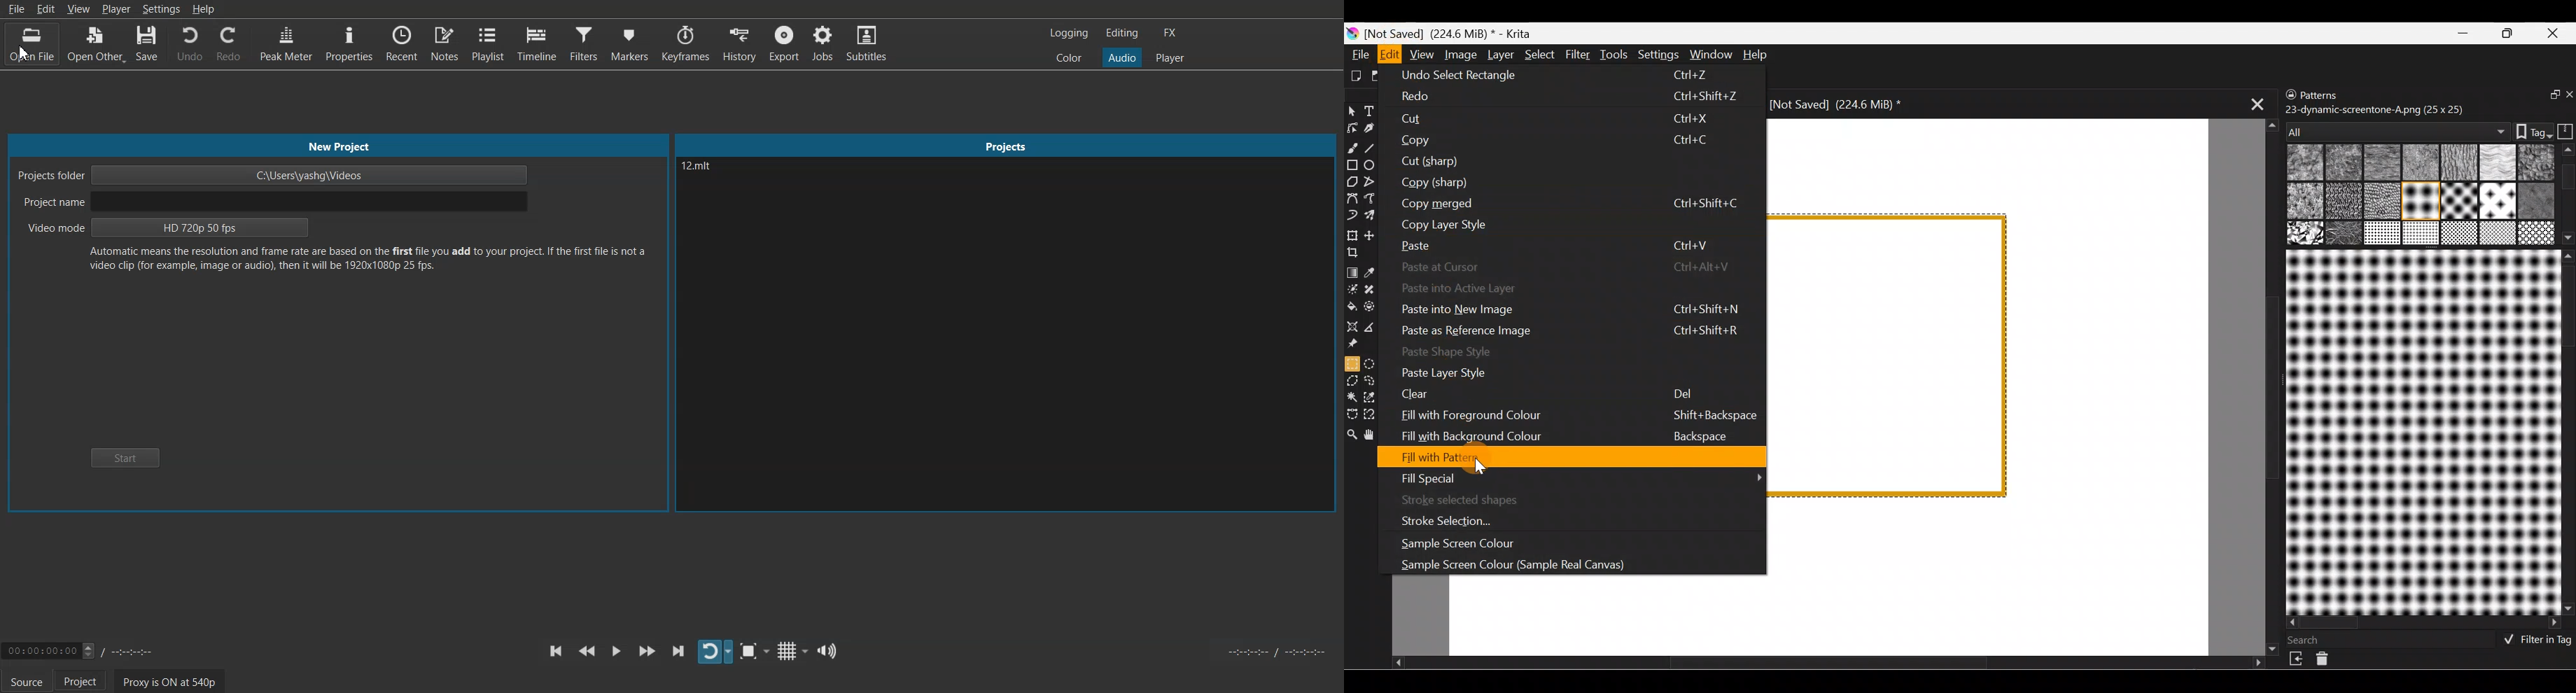 The height and width of the screenshot is (700, 2576). What do you see at coordinates (25, 55) in the screenshot?
I see `cursor` at bounding box center [25, 55].